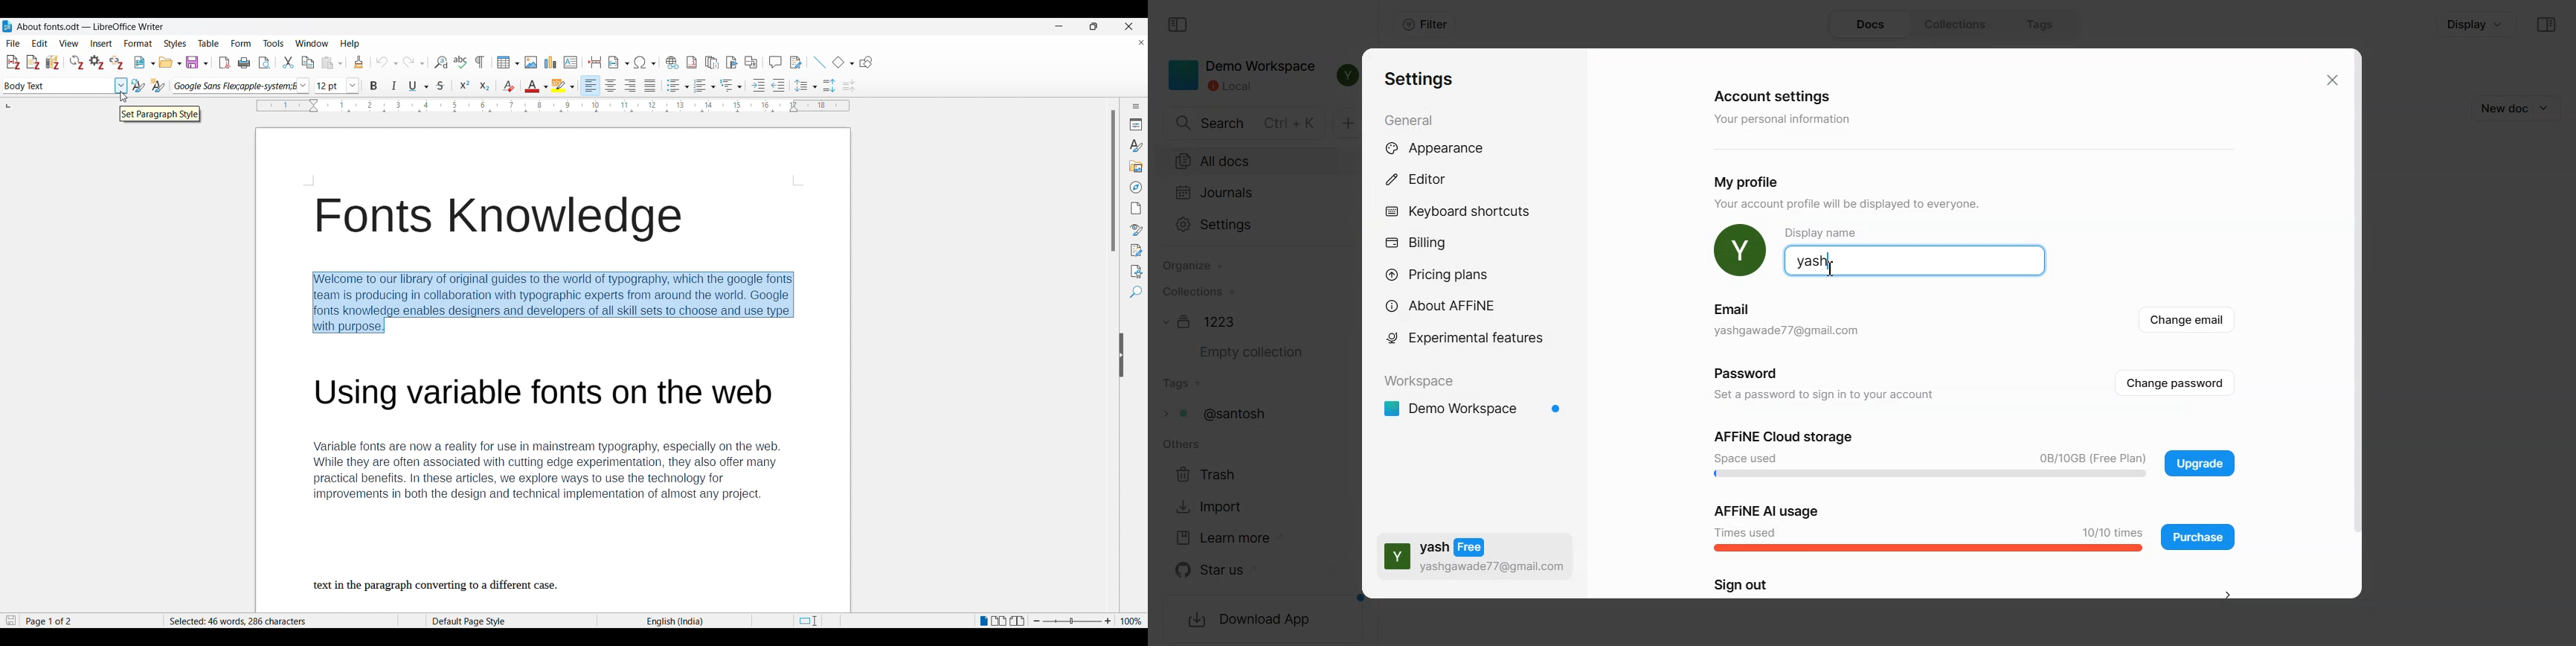  I want to click on Toggle print preview, so click(265, 63).